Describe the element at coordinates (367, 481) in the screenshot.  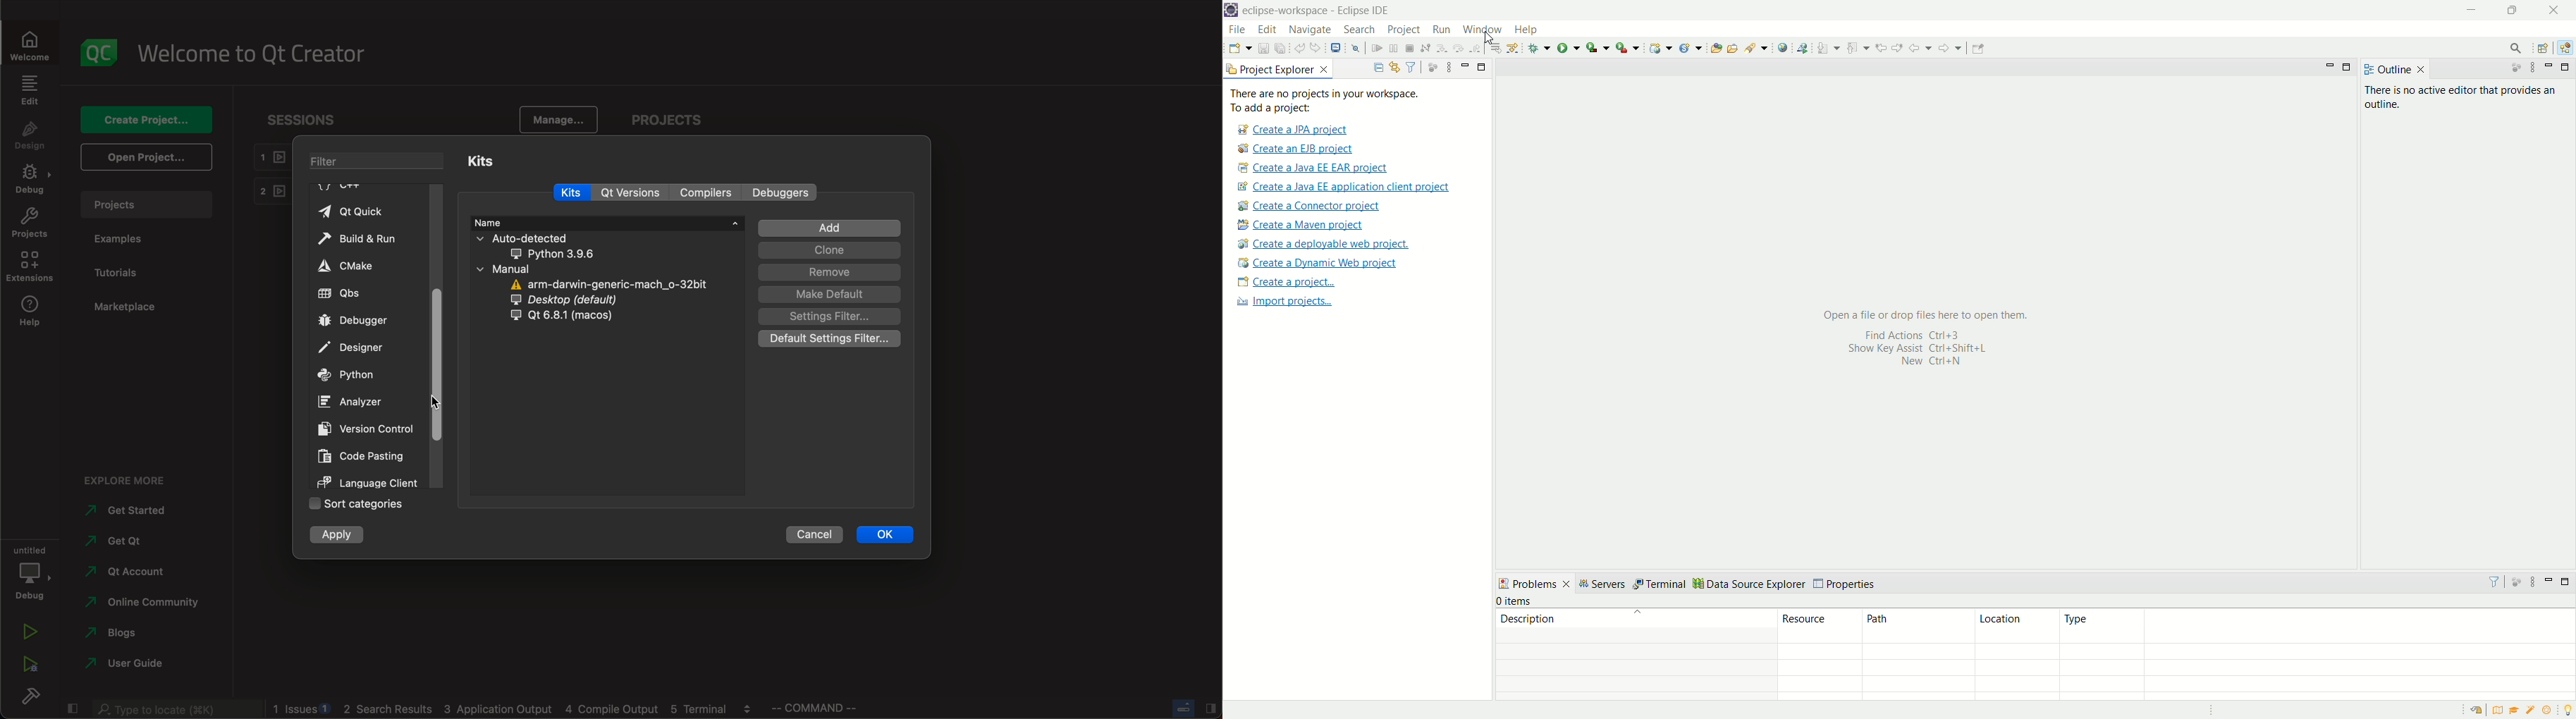
I see `language` at that location.